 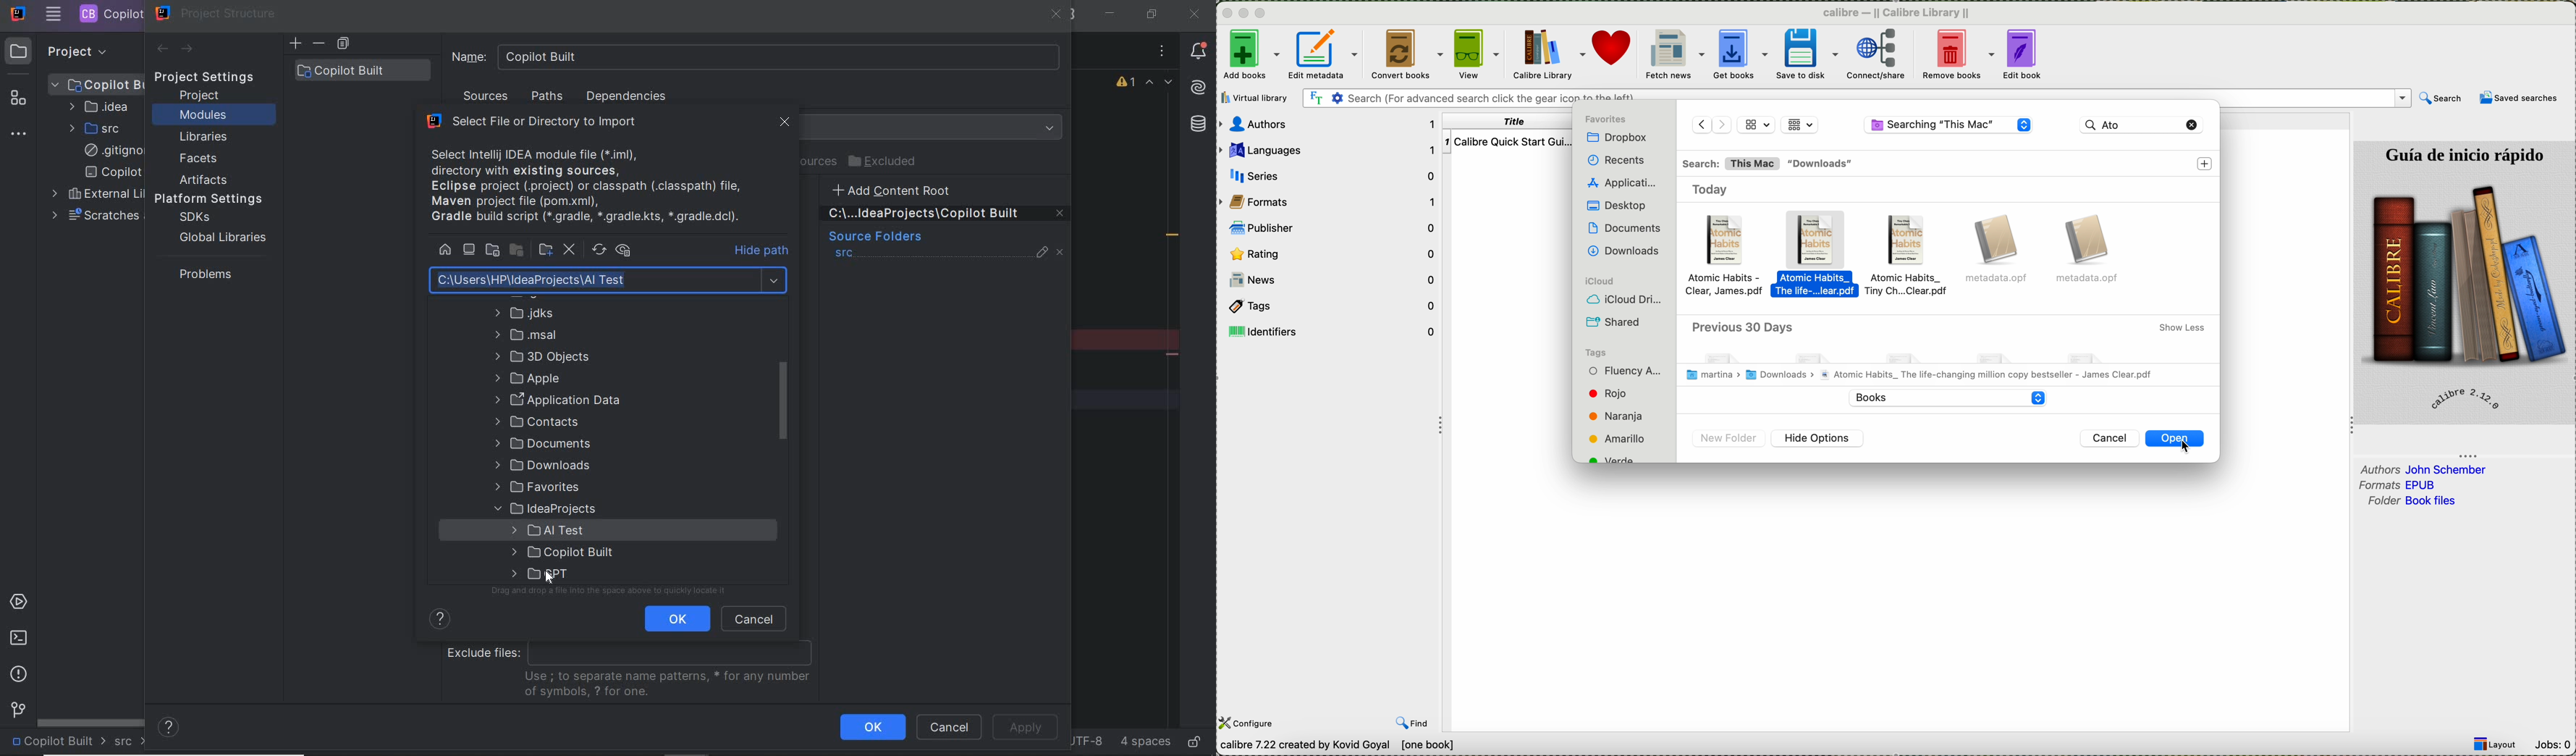 What do you see at coordinates (1949, 126) in the screenshot?
I see `searching this mac` at bounding box center [1949, 126].